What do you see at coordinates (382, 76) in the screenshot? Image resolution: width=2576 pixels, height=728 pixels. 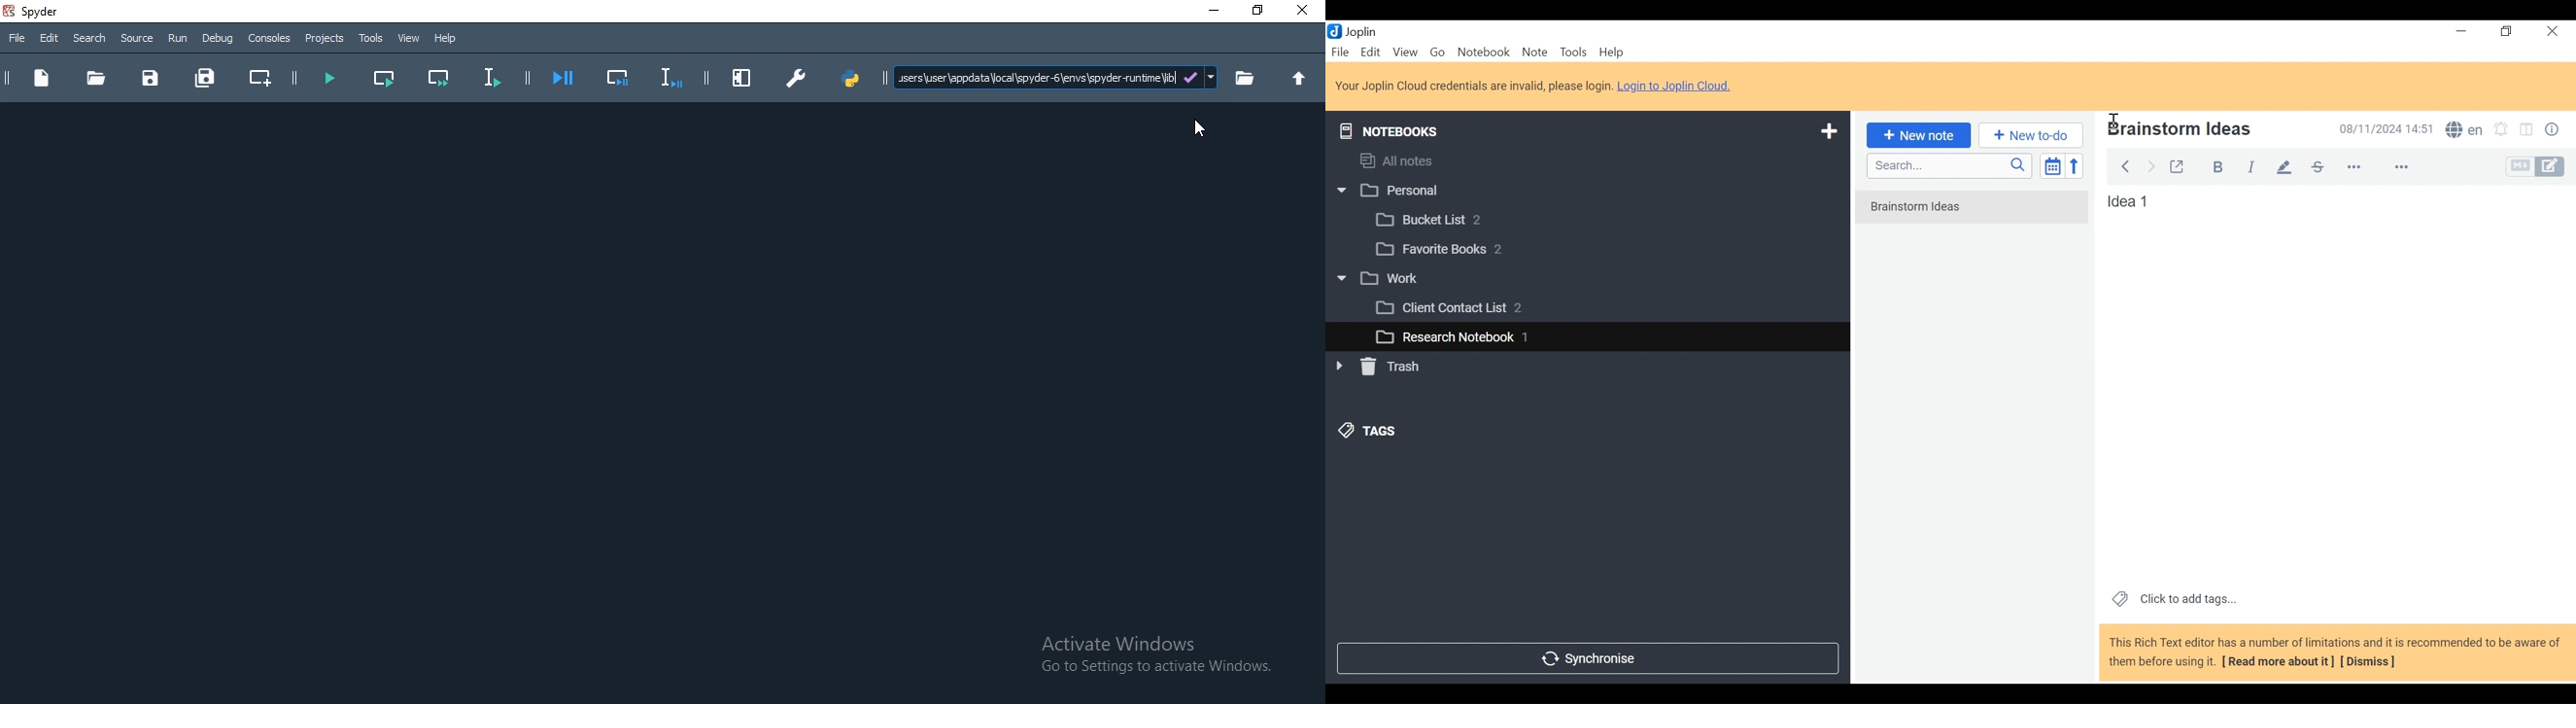 I see `run current cell` at bounding box center [382, 76].